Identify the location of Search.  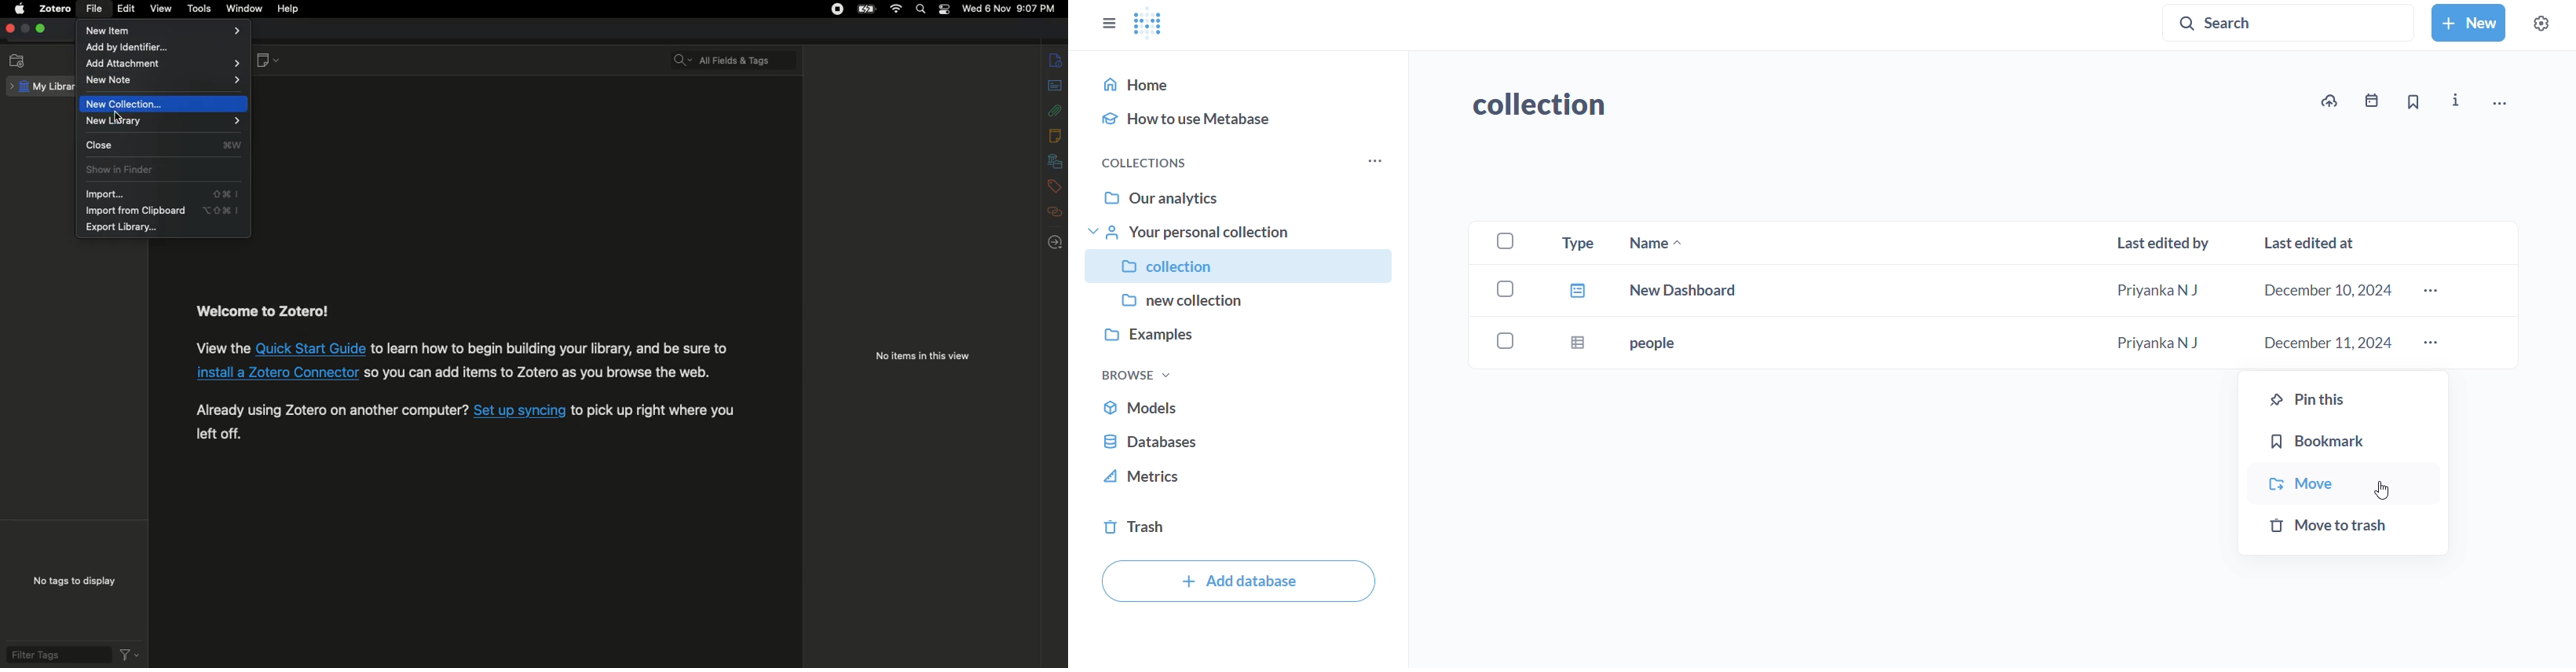
(921, 9).